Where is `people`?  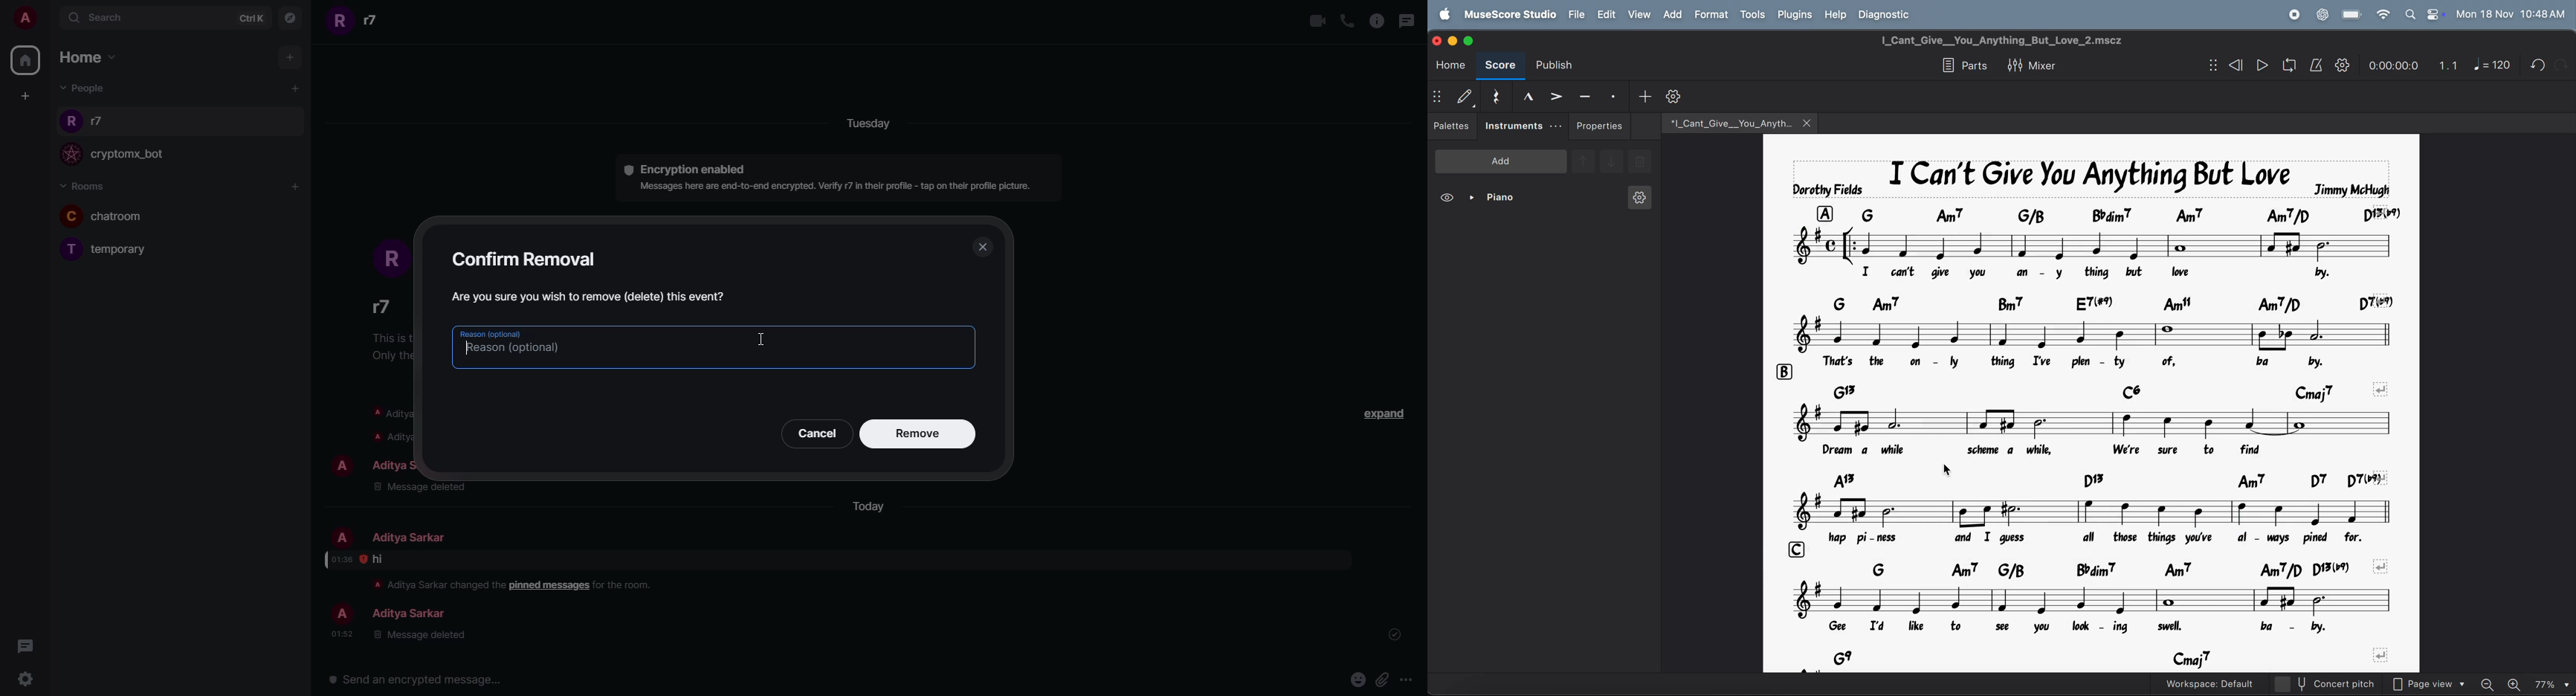 people is located at coordinates (383, 307).